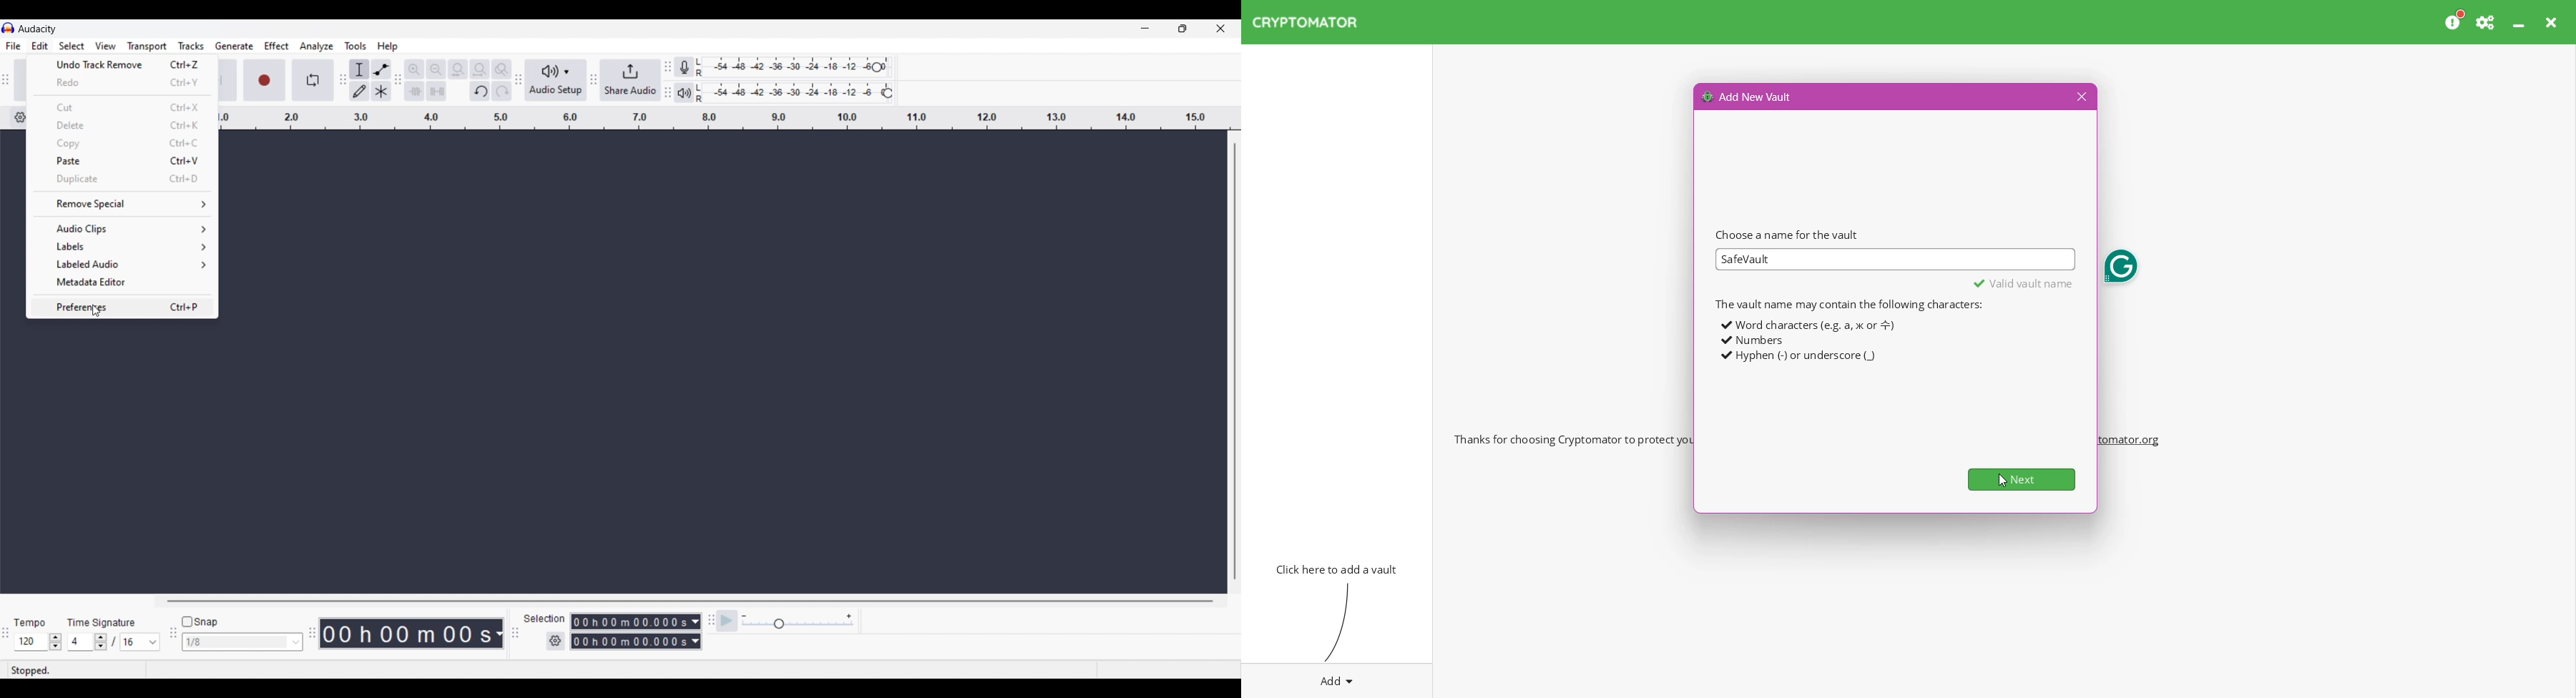 The image size is (2576, 700). I want to click on Transport menu, so click(147, 46).